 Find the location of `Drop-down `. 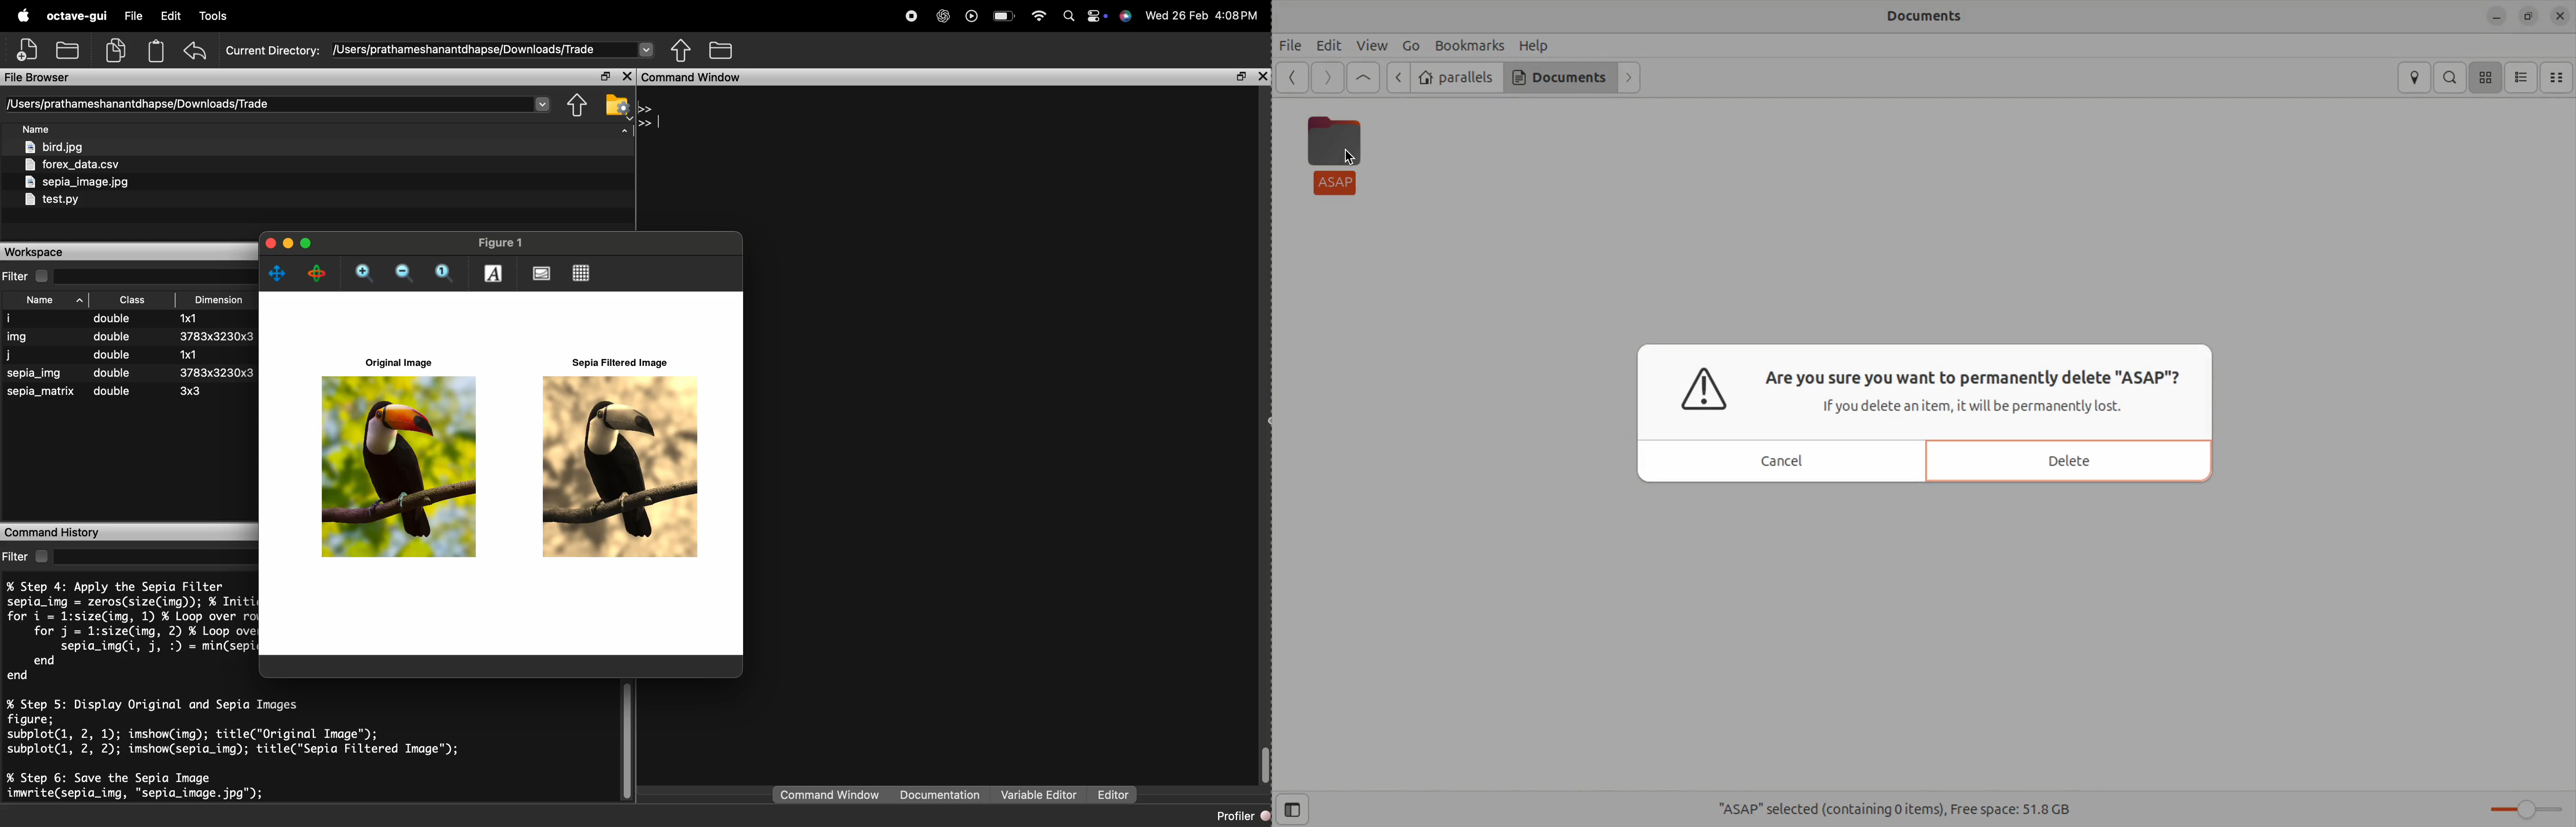

Drop-down  is located at coordinates (647, 50).